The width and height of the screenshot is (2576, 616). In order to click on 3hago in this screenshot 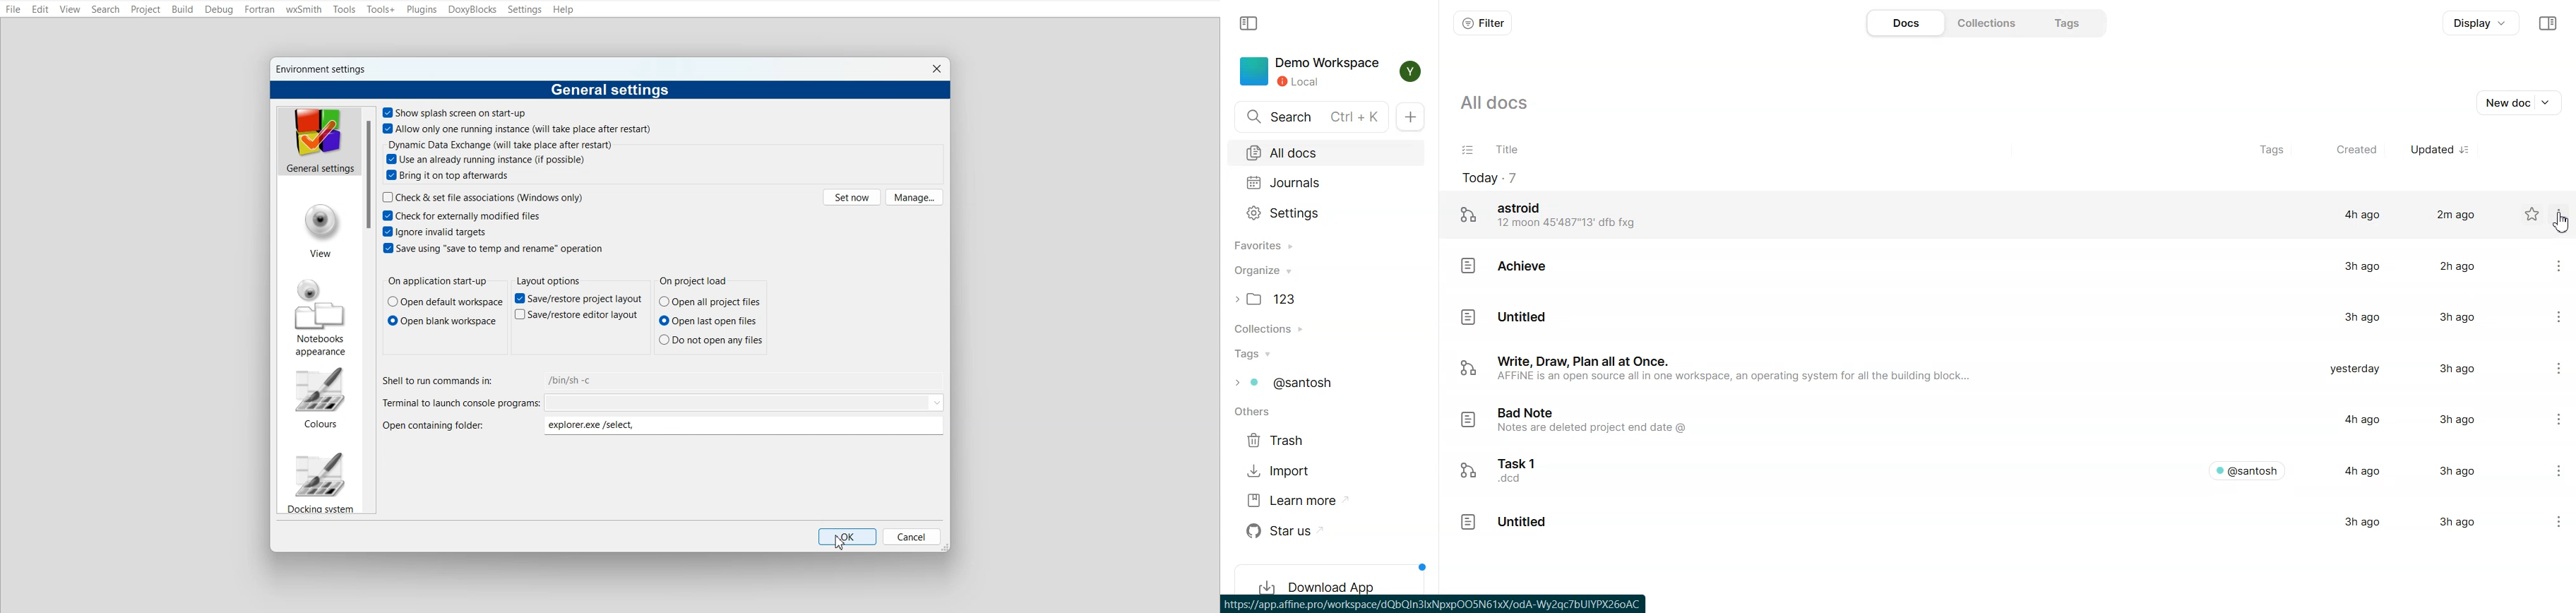, I will do `click(2452, 370)`.